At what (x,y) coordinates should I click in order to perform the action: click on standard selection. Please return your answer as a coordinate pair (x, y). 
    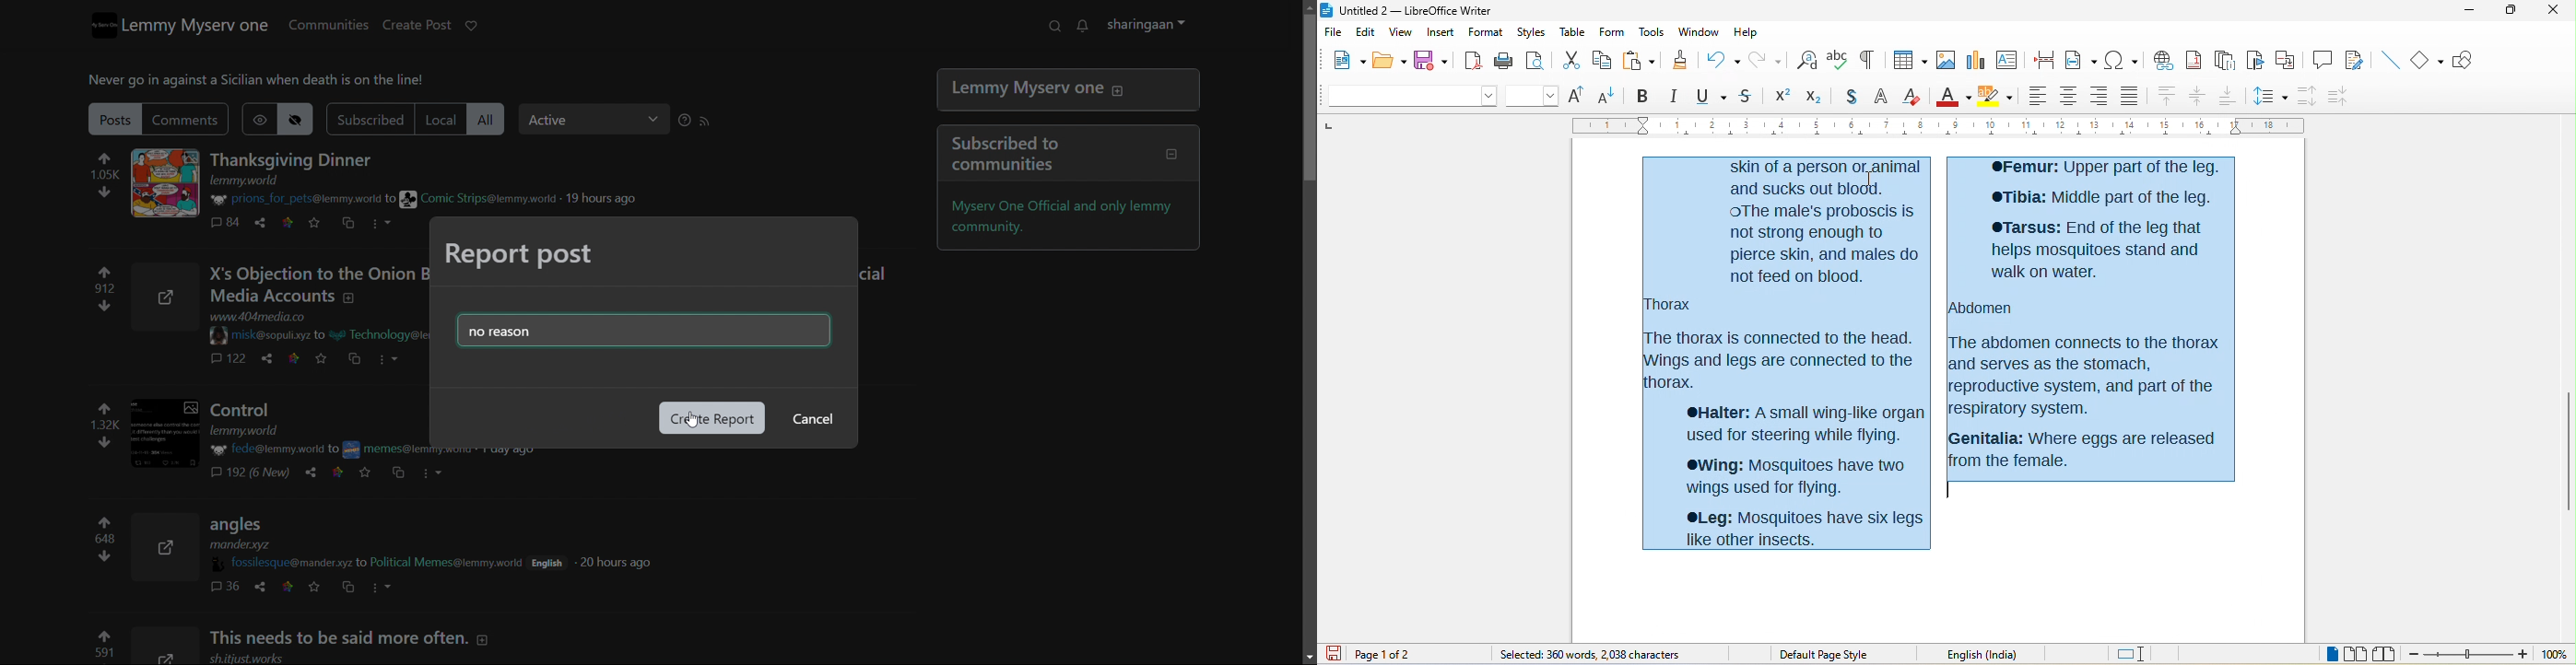
    Looking at the image, I should click on (2137, 654).